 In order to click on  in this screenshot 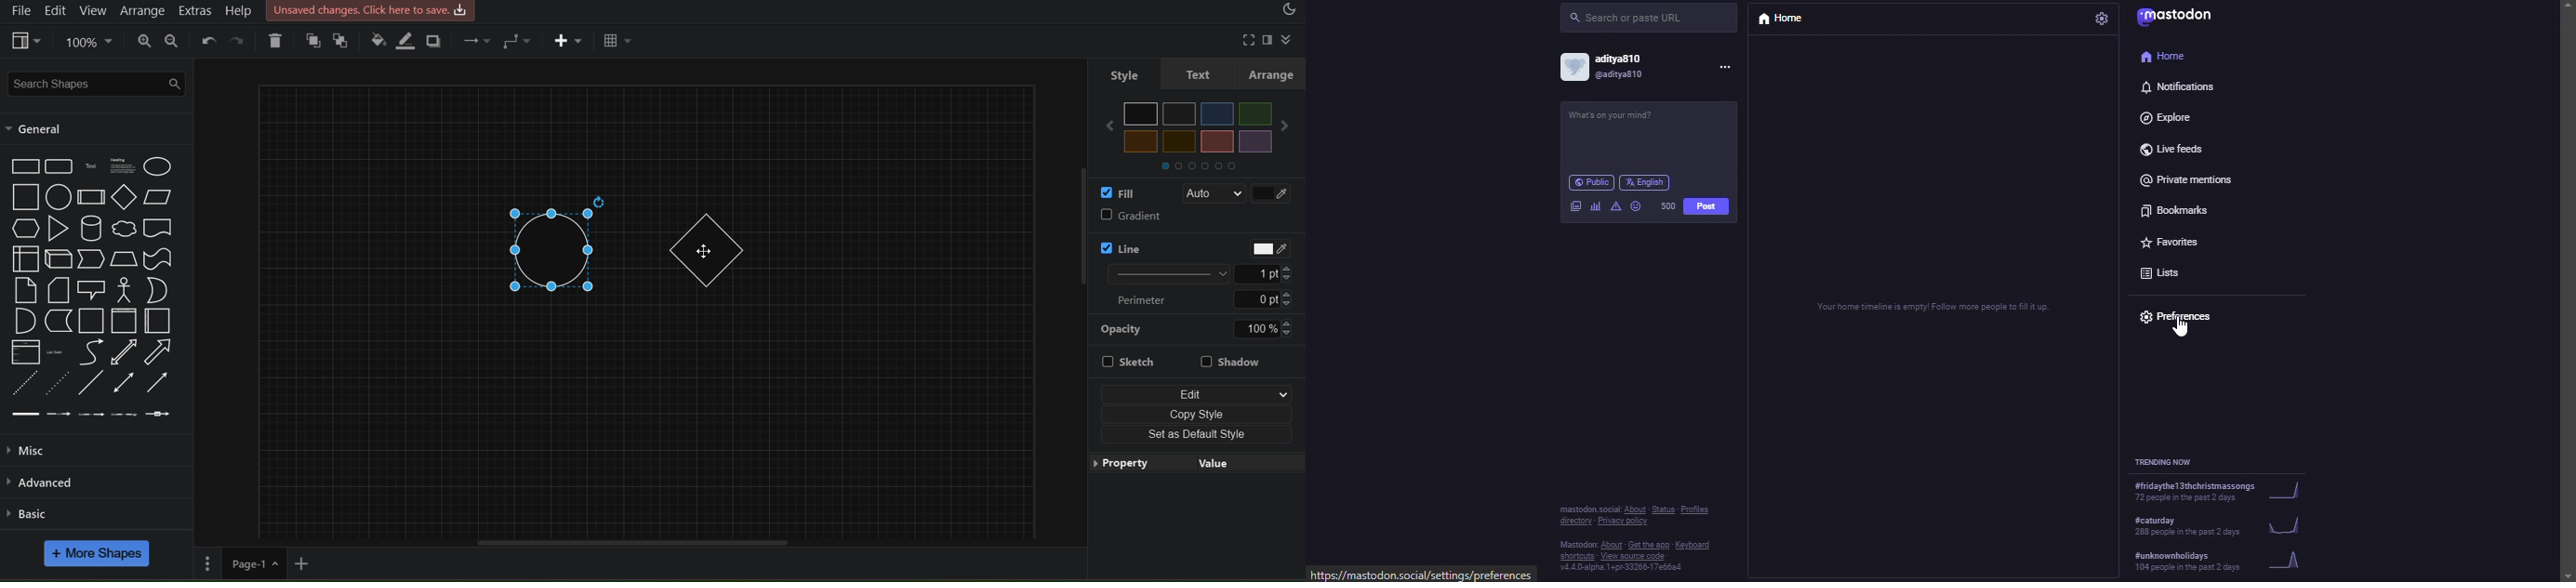, I will do `click(1141, 114)`.